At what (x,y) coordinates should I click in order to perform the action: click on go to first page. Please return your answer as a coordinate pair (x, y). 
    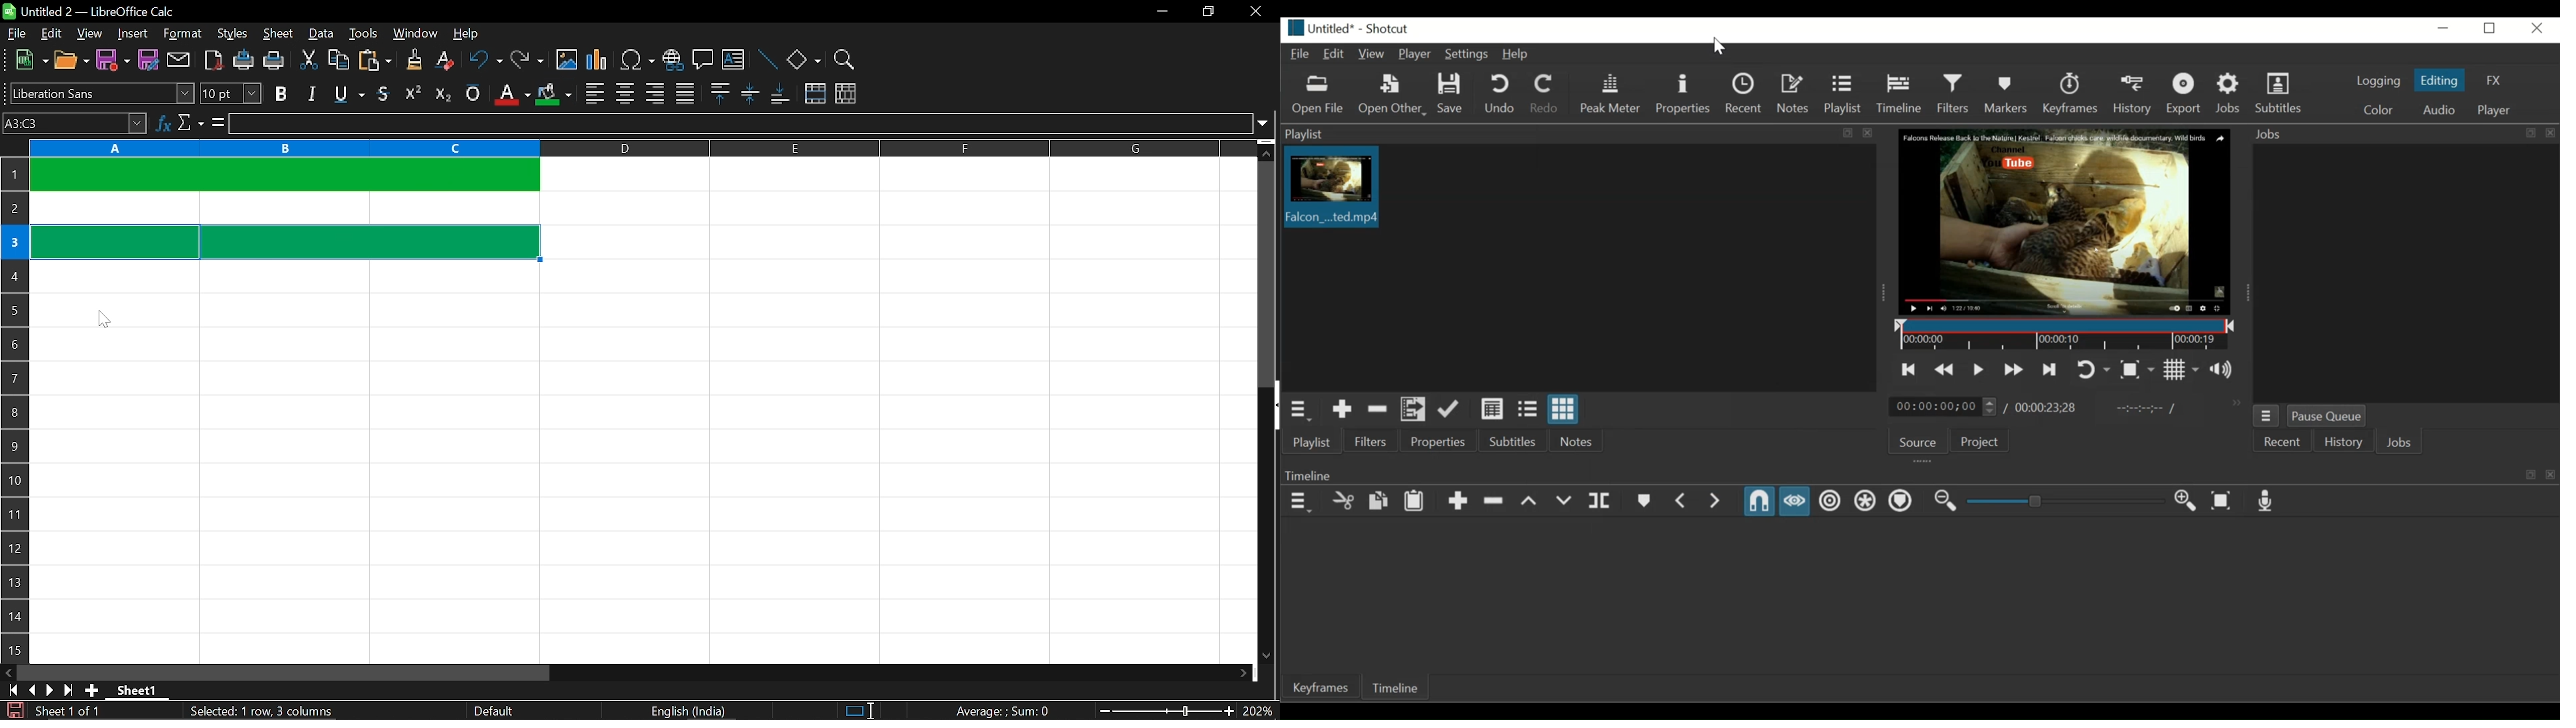
    Looking at the image, I should click on (10, 691).